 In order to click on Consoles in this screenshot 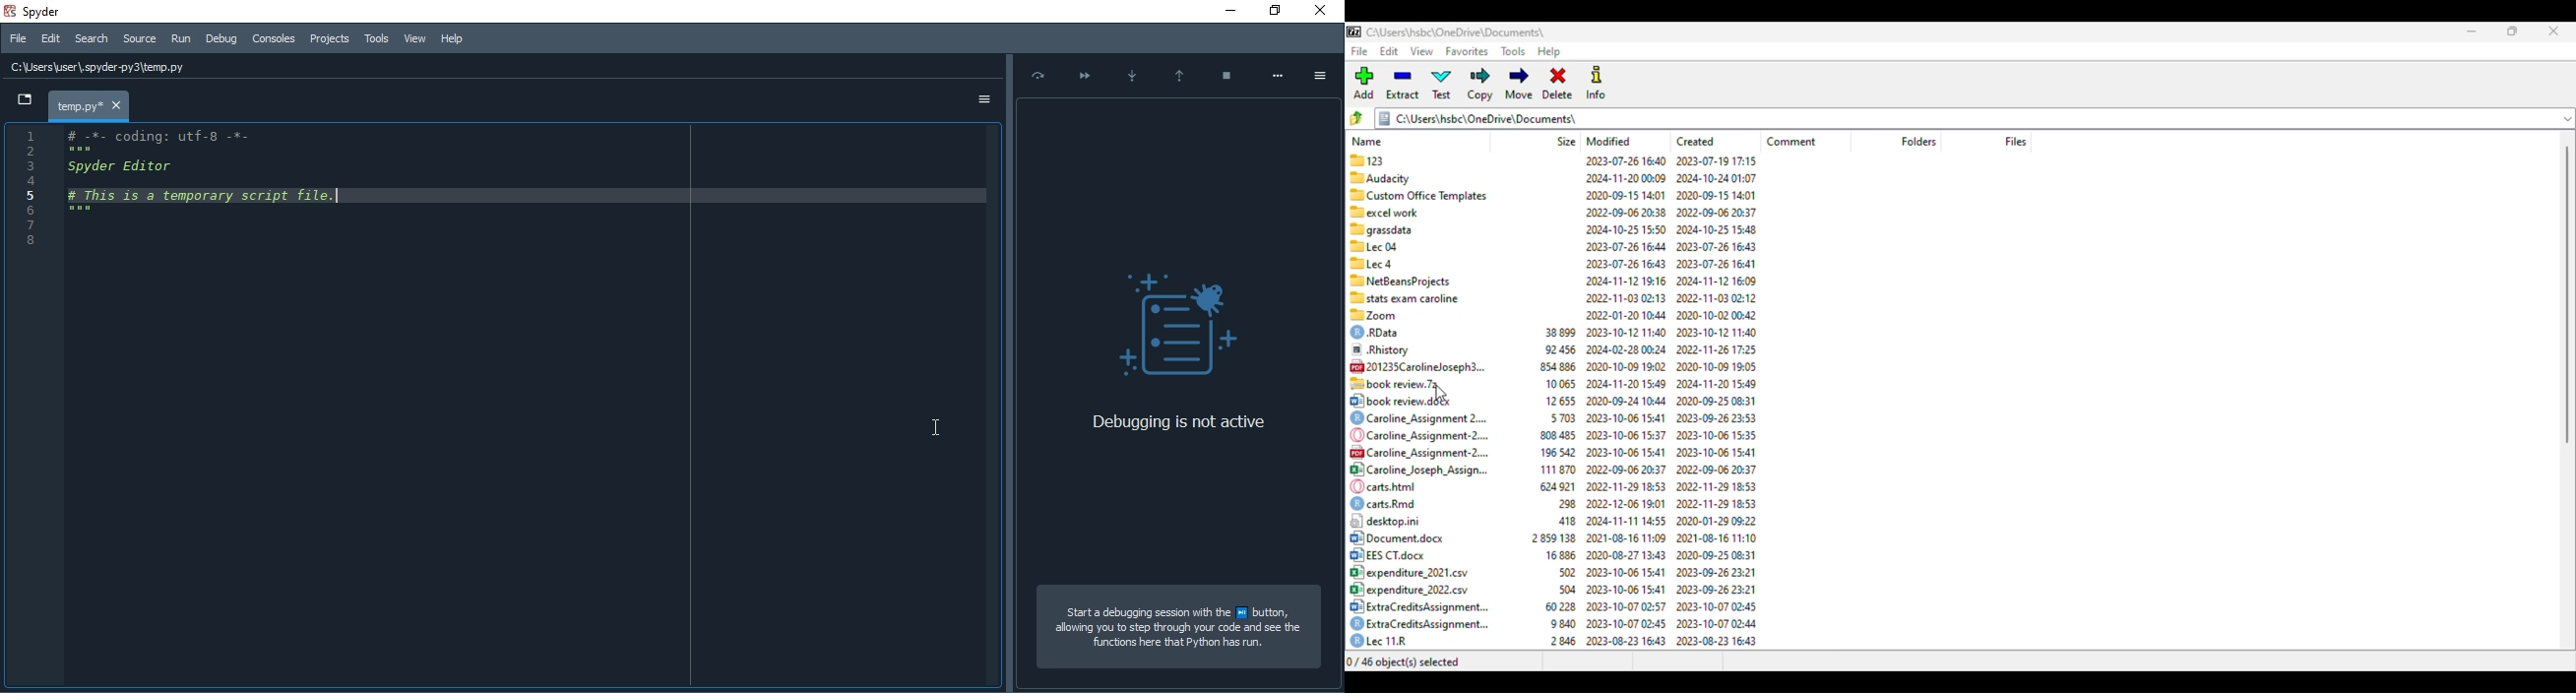, I will do `click(272, 38)`.